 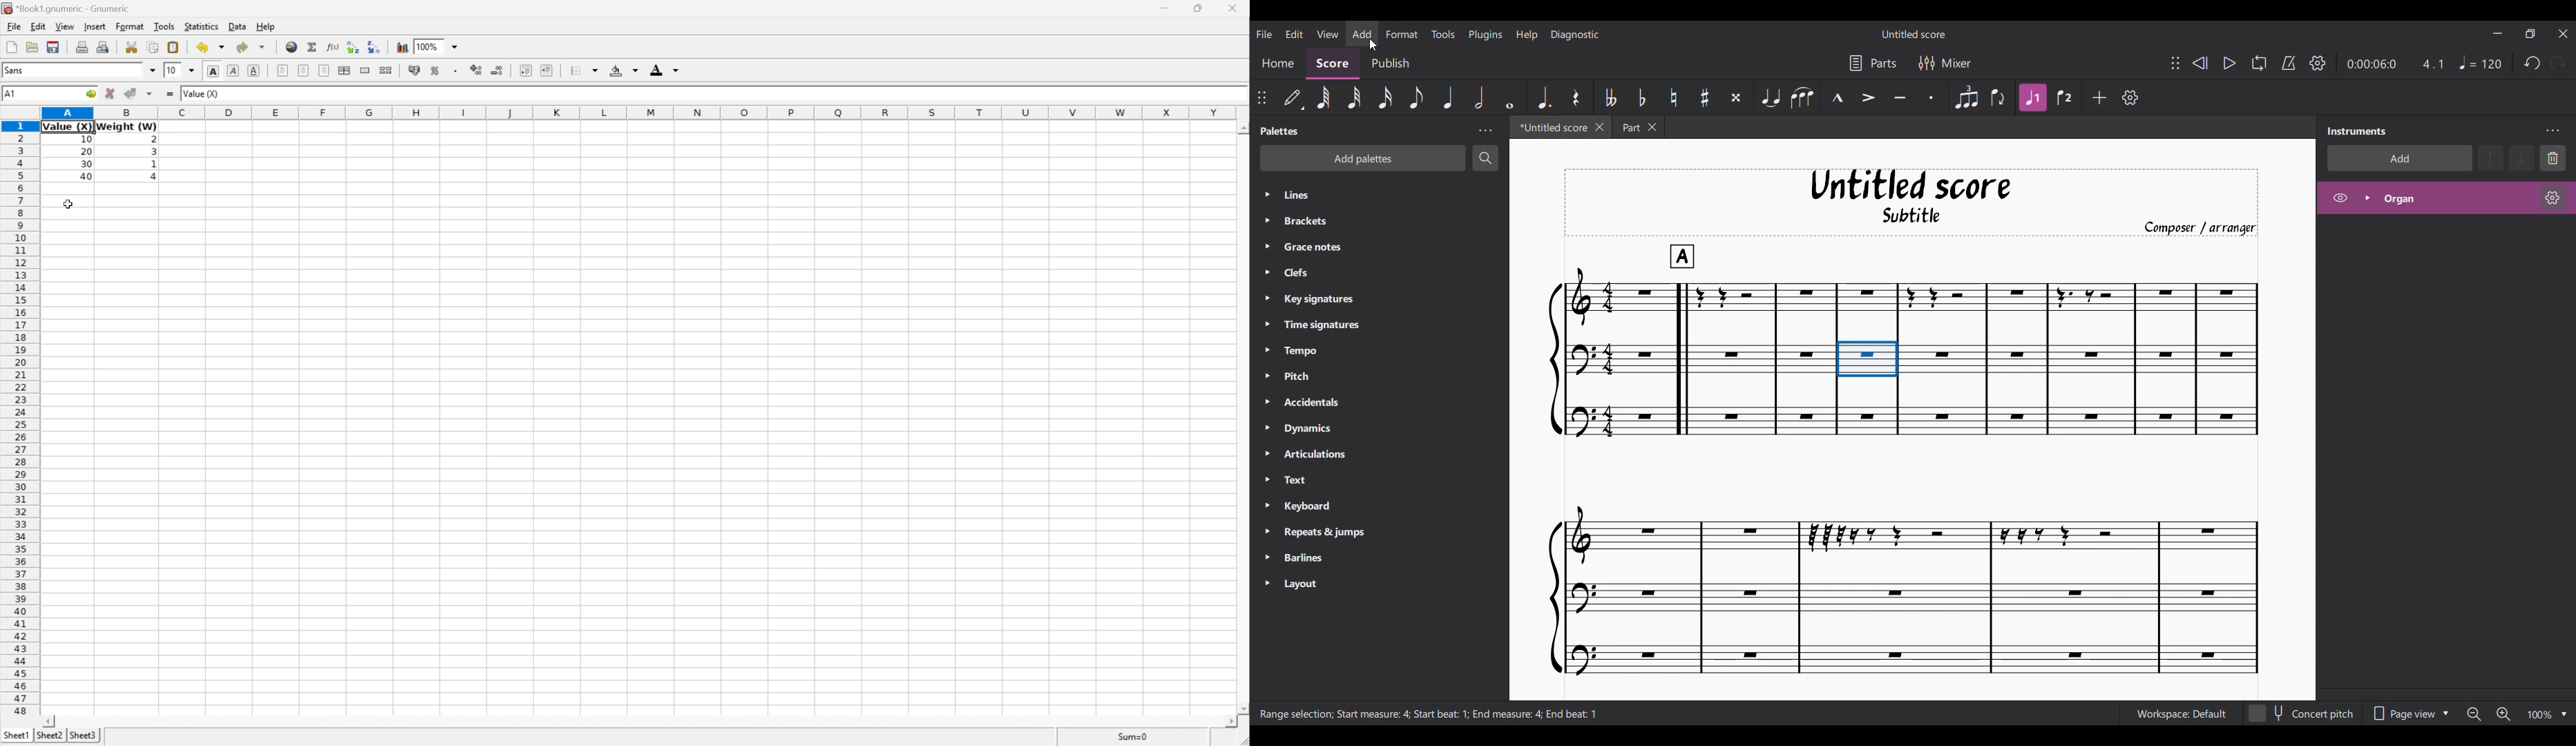 I want to click on Sort the selected region in ascending order based on the first column selected, so click(x=353, y=46).